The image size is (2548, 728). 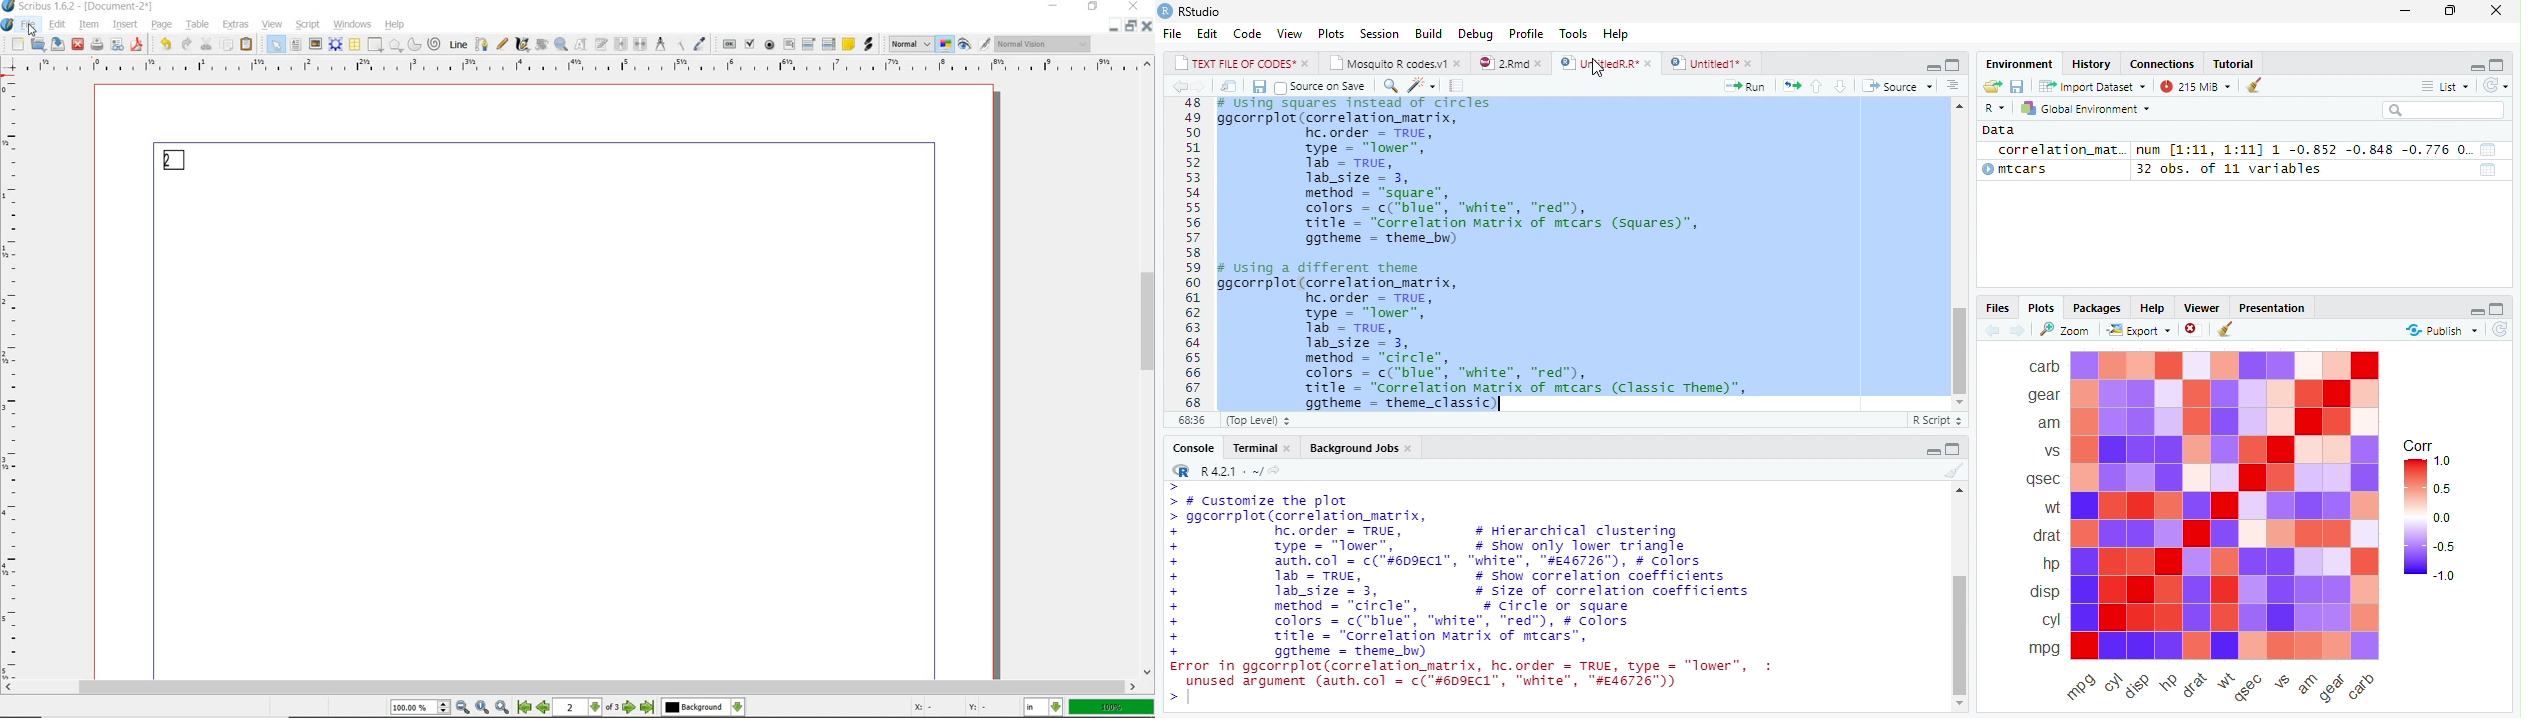 I want to click on close, so click(x=2492, y=10).